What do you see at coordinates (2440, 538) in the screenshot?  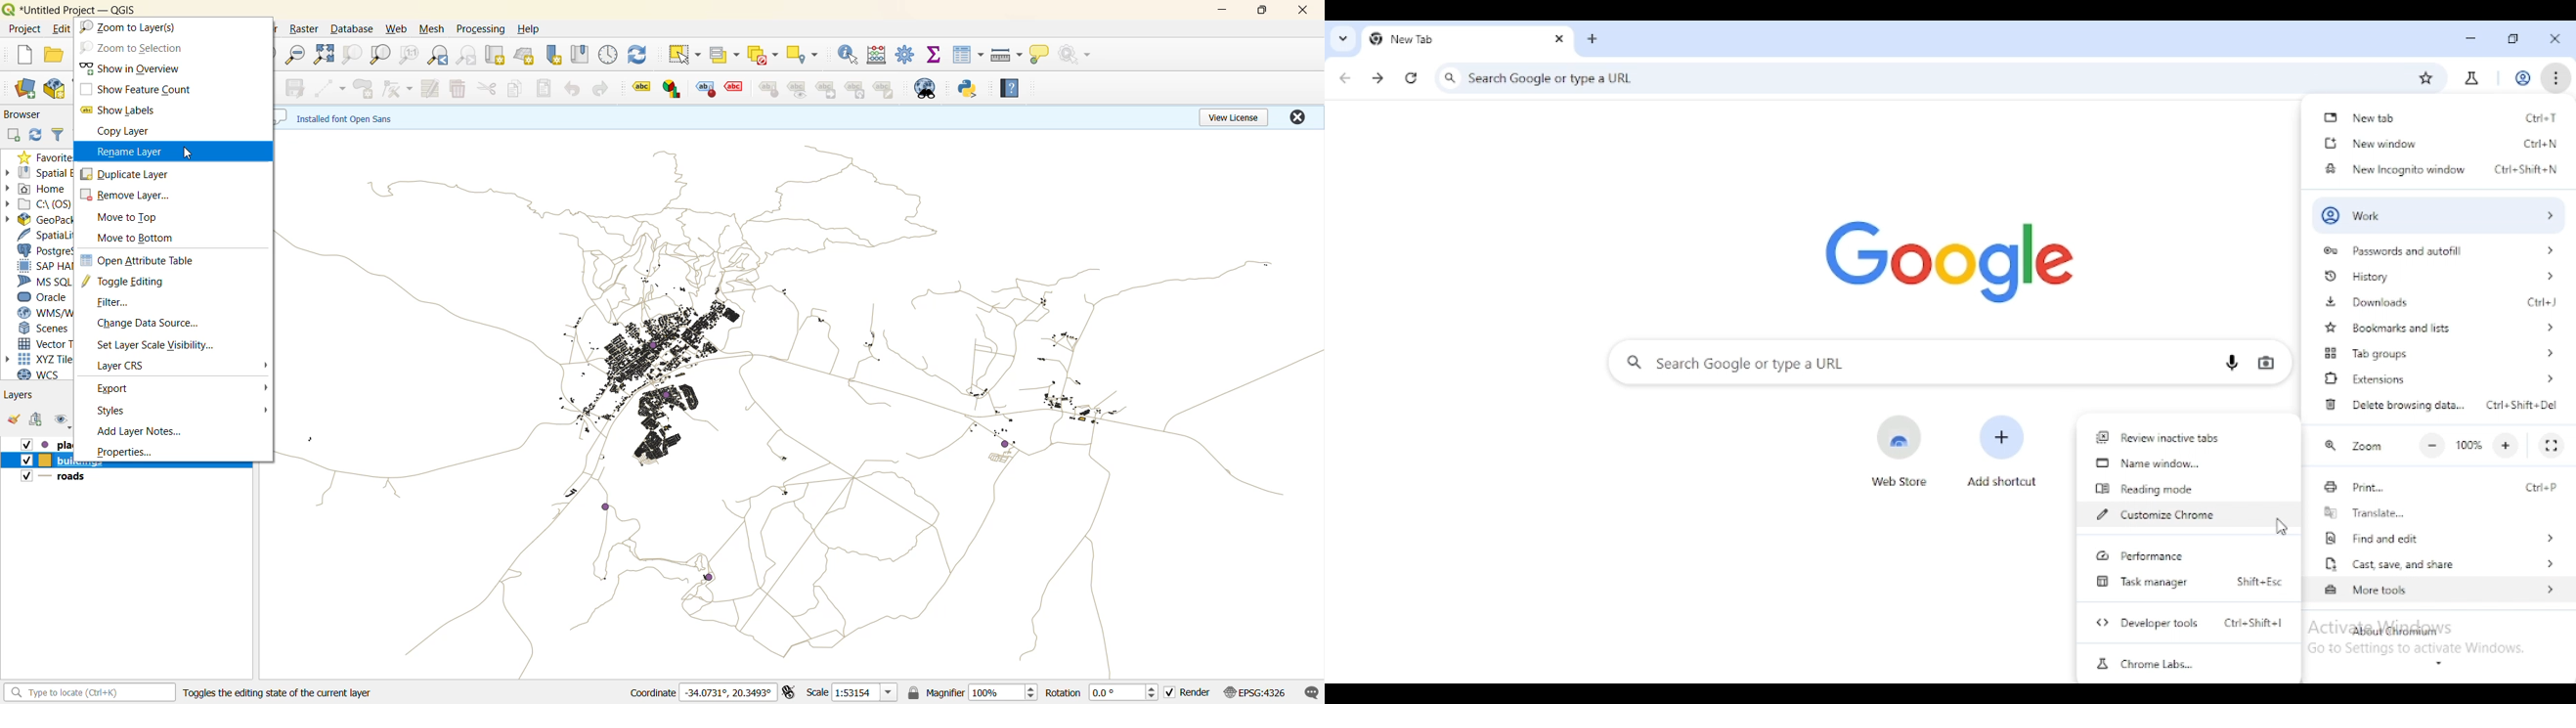 I see `find and edit` at bounding box center [2440, 538].